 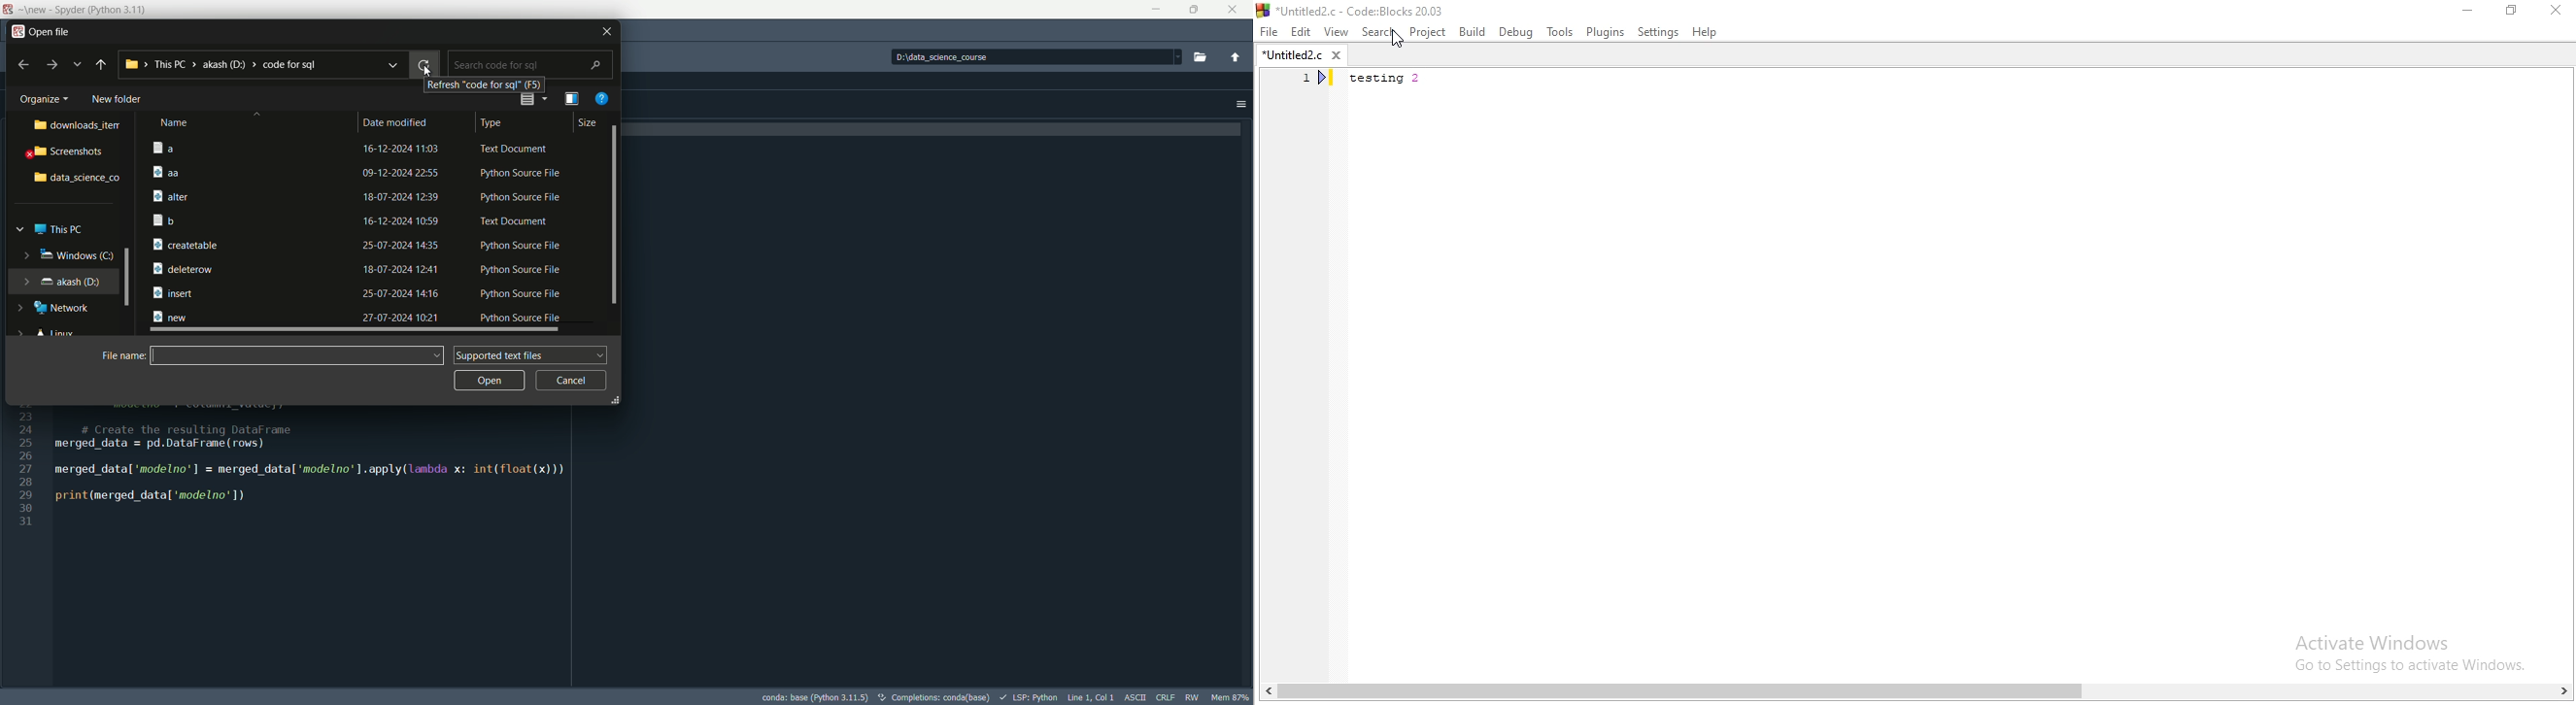 What do you see at coordinates (52, 65) in the screenshot?
I see `forward` at bounding box center [52, 65].